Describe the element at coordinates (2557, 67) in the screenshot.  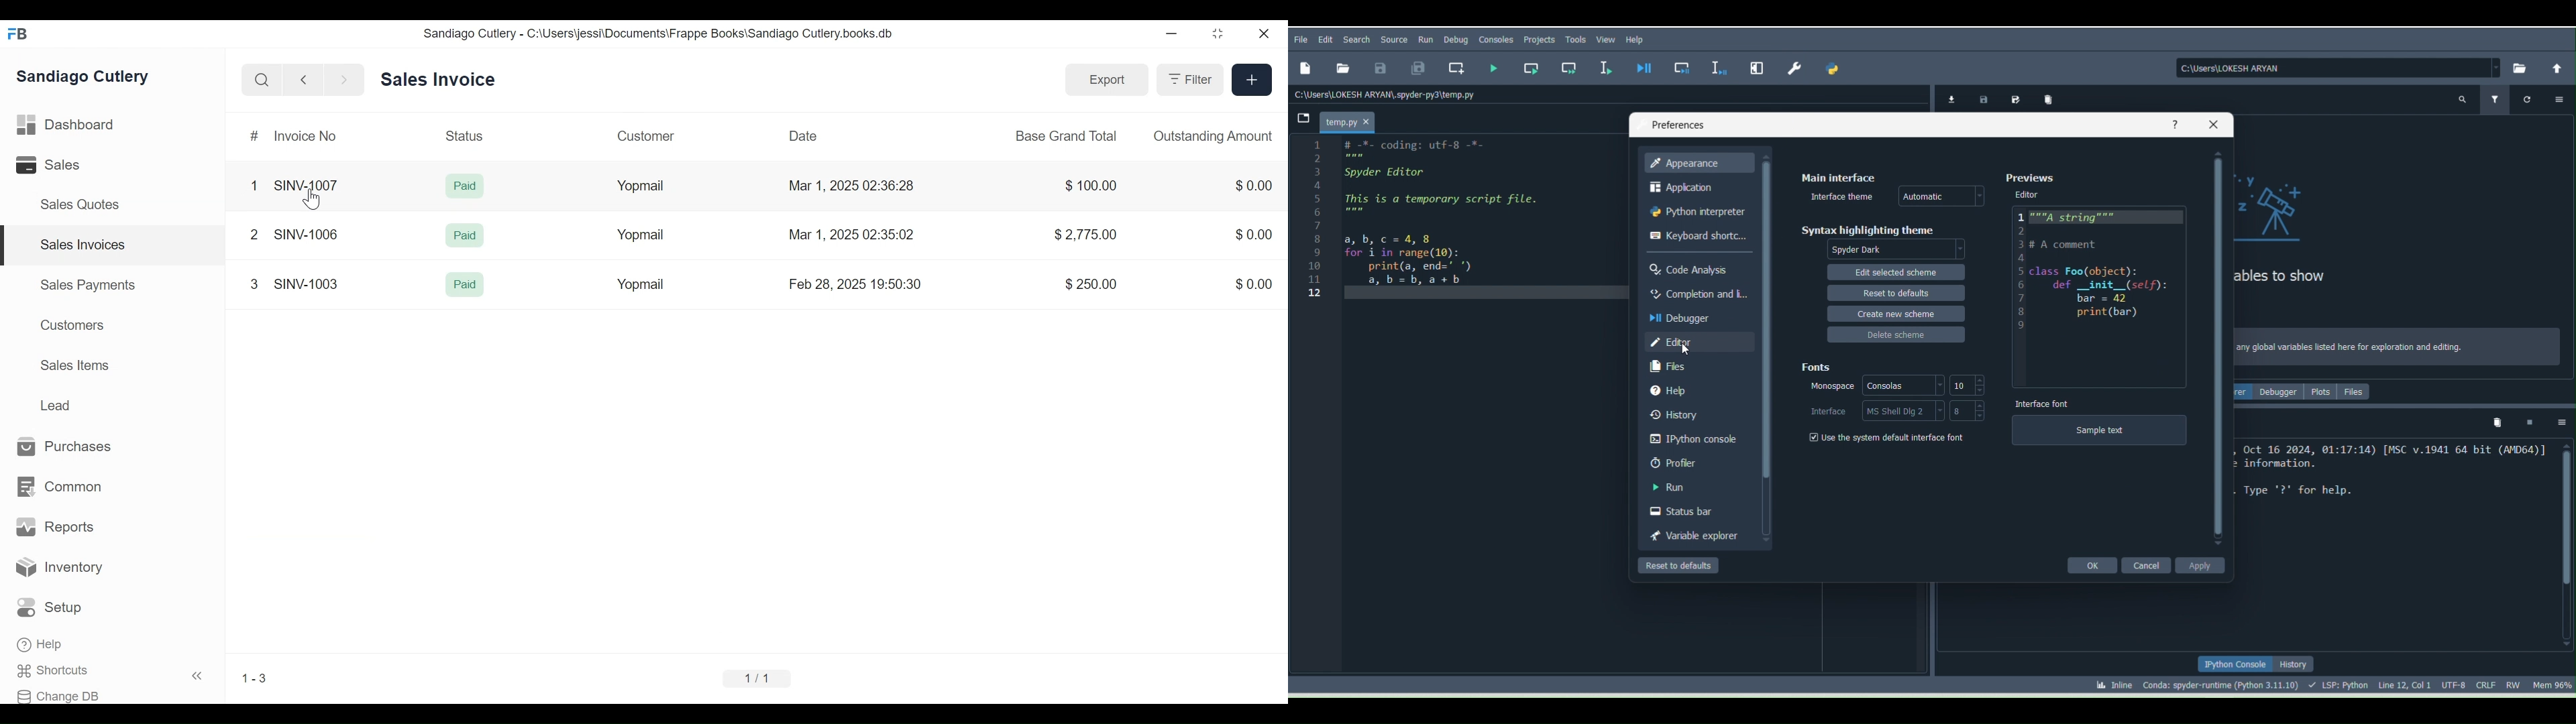
I see `Change to parent directory` at that location.